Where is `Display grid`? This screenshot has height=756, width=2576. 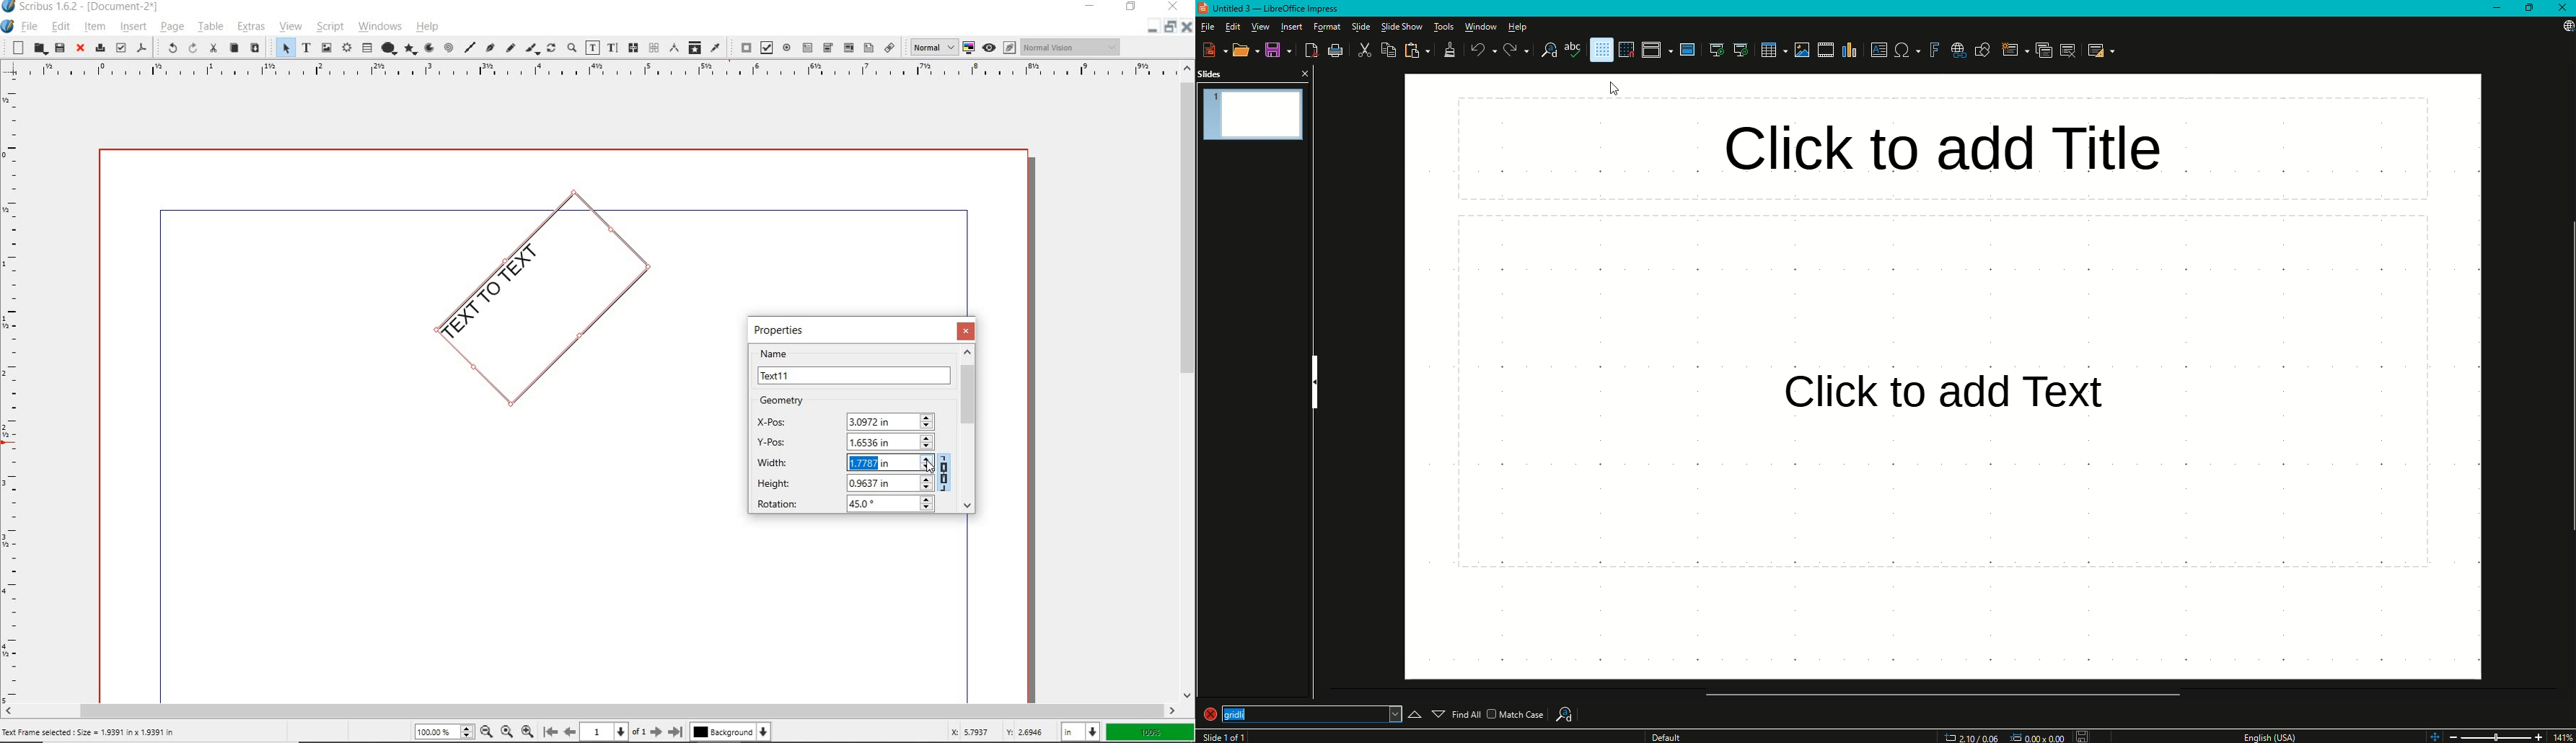
Display grid is located at coordinates (1601, 50).